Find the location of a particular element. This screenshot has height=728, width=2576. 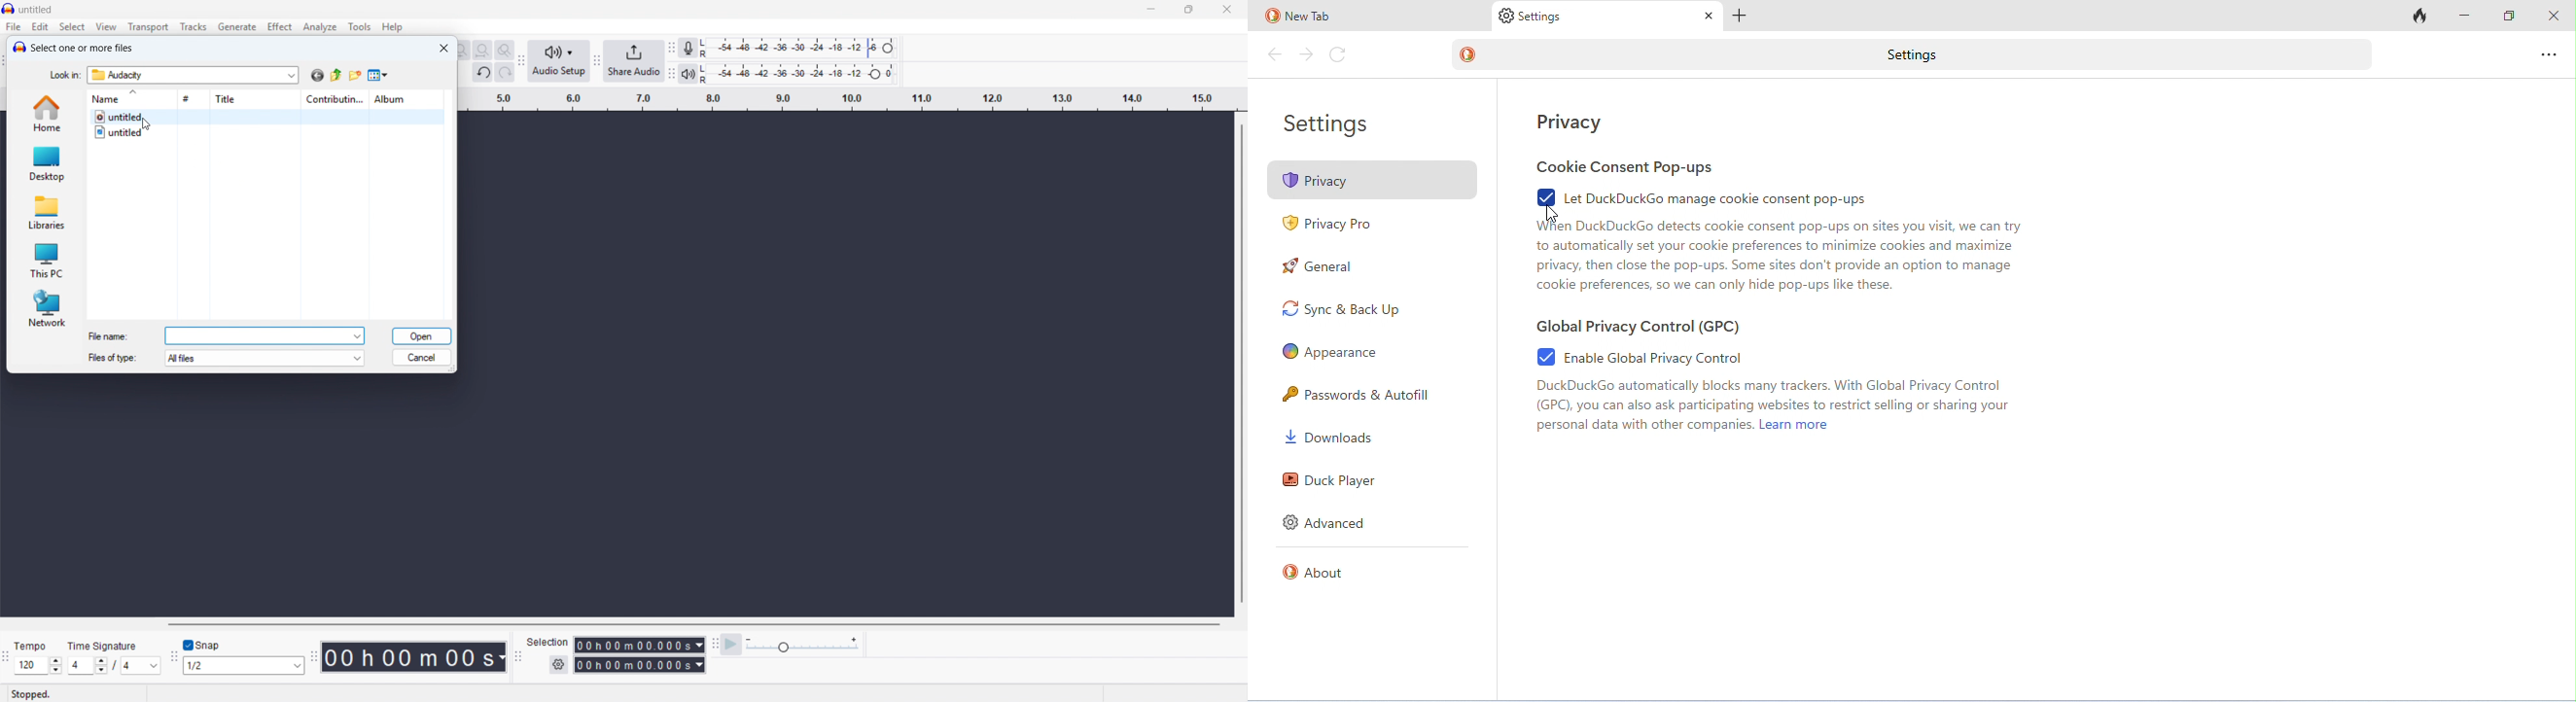

Time toolbar  is located at coordinates (313, 658).